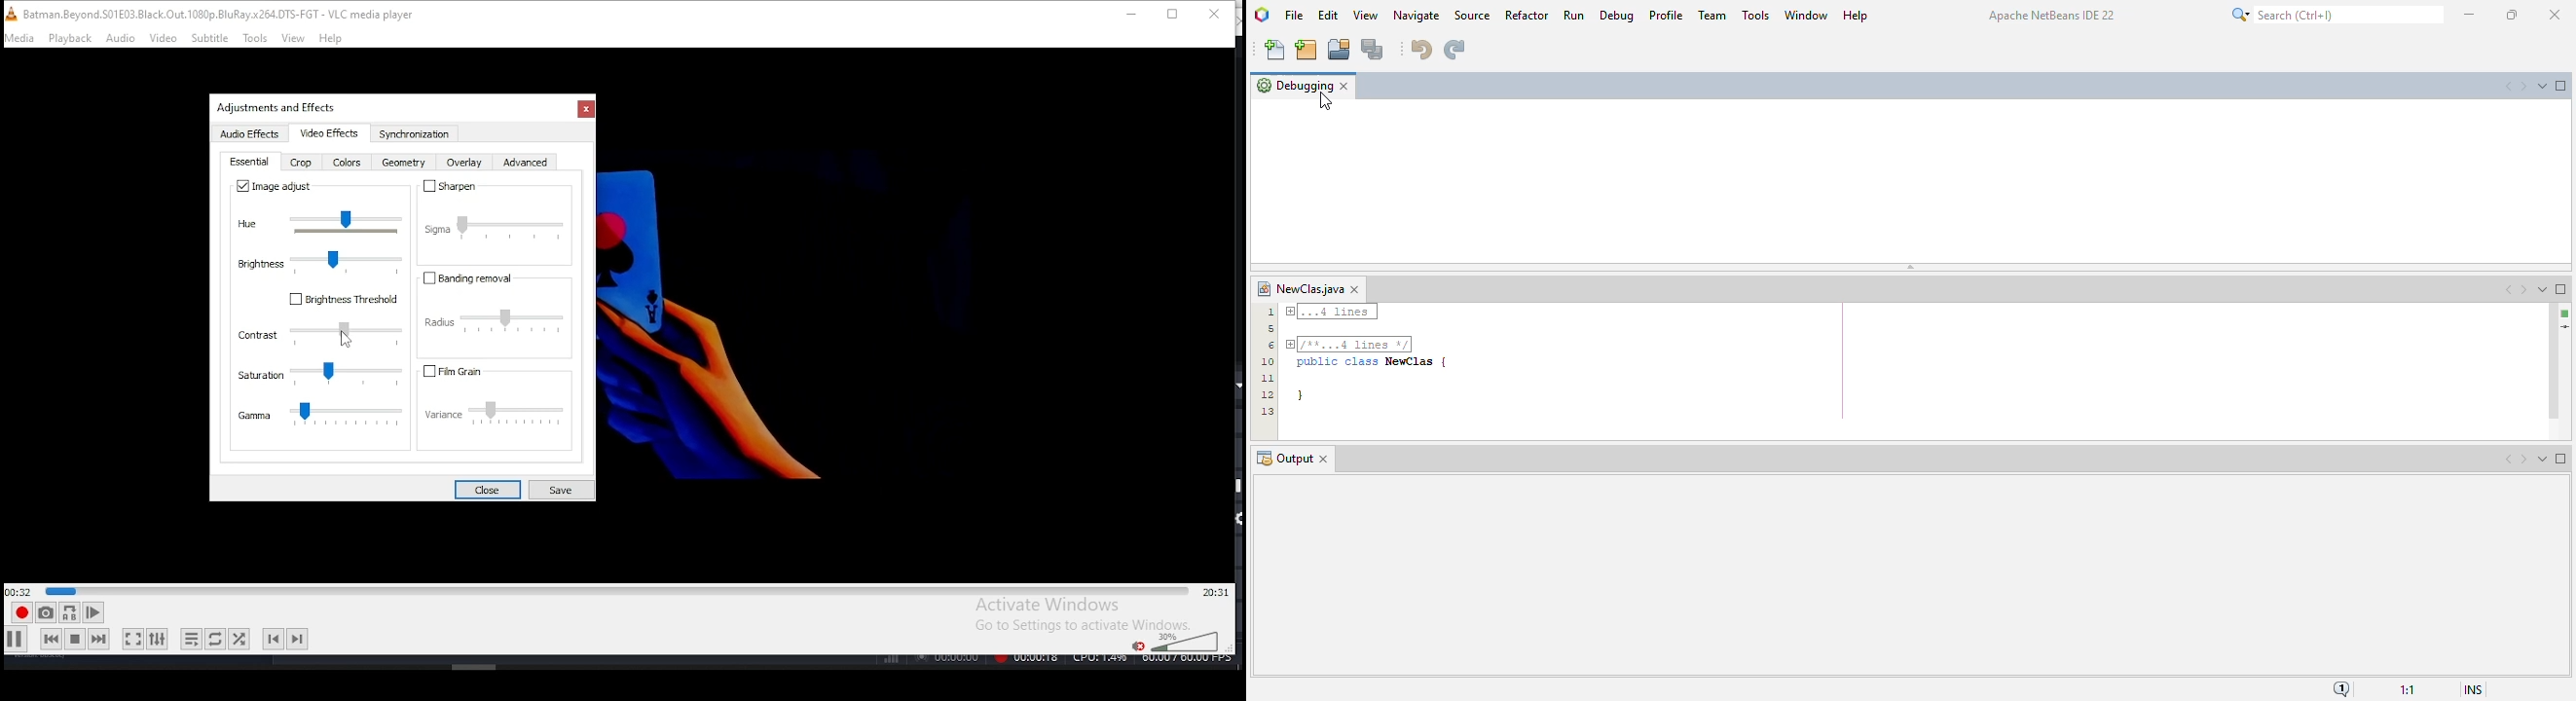 This screenshot has height=728, width=2576. I want to click on take snapshot, so click(43, 615).